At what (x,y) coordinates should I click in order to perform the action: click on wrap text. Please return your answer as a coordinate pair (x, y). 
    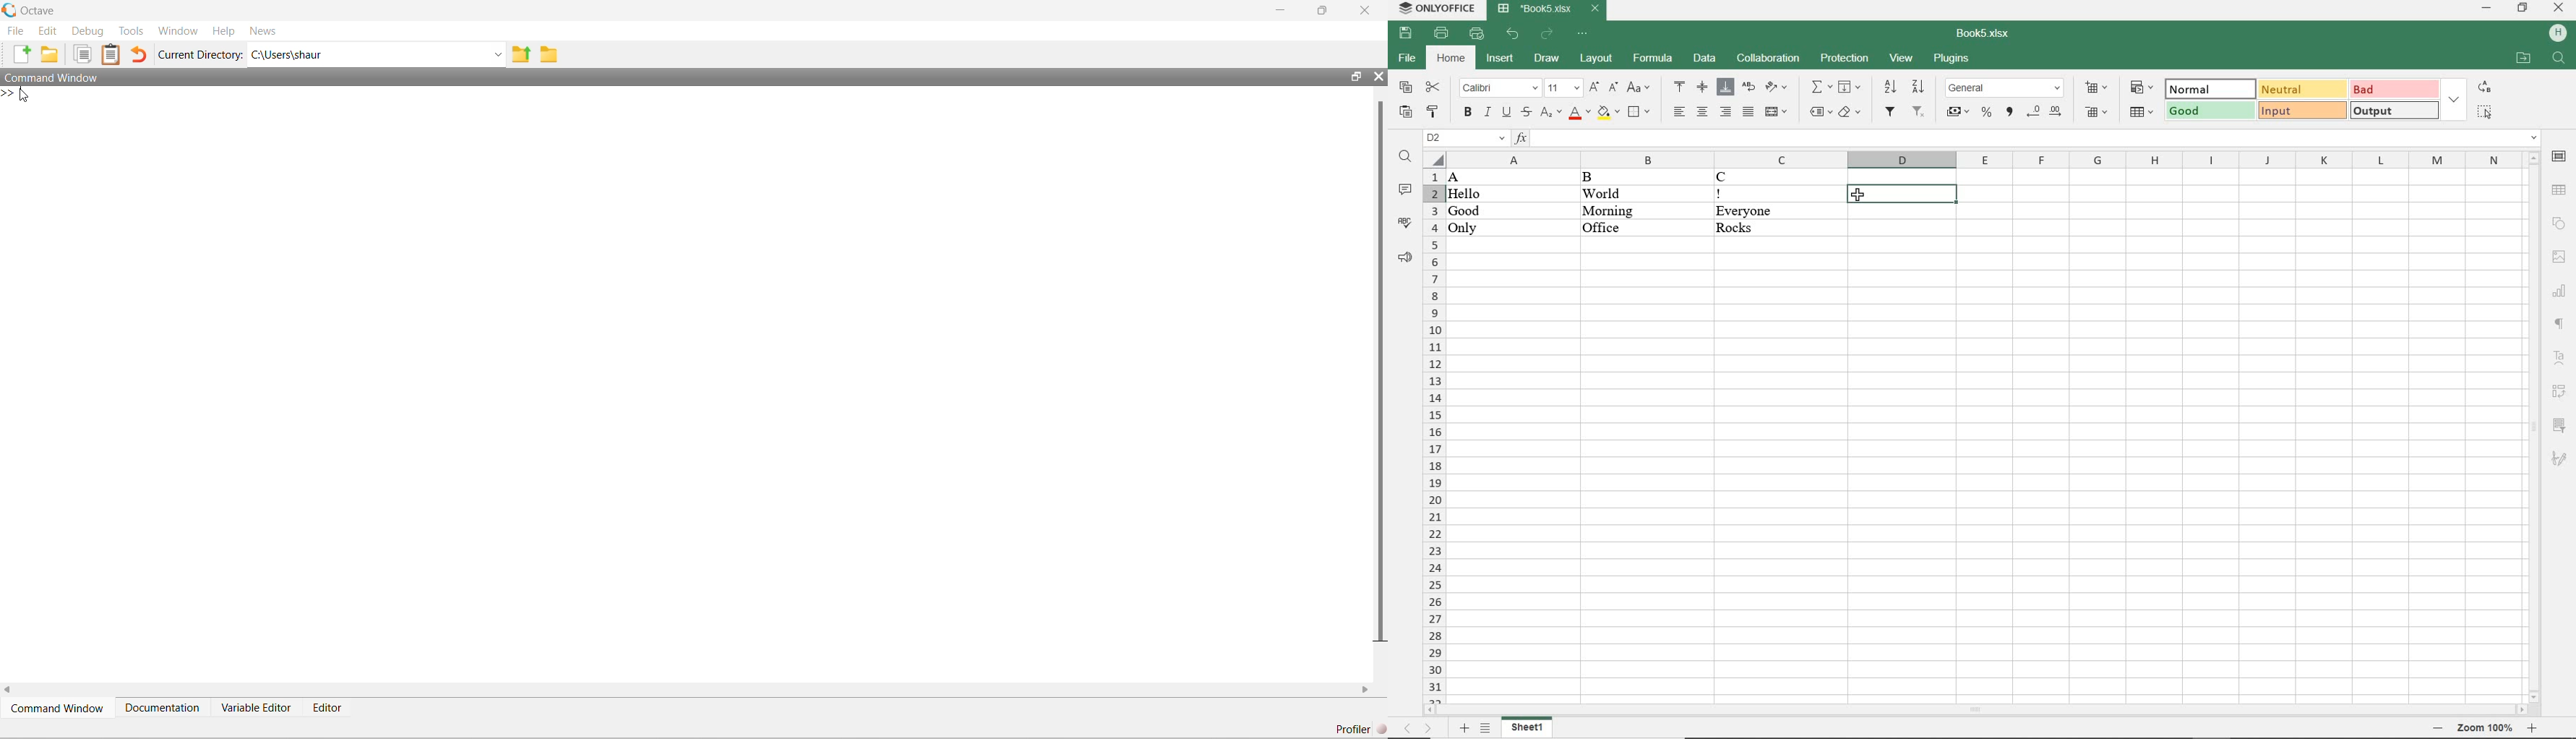
    Looking at the image, I should click on (1748, 88).